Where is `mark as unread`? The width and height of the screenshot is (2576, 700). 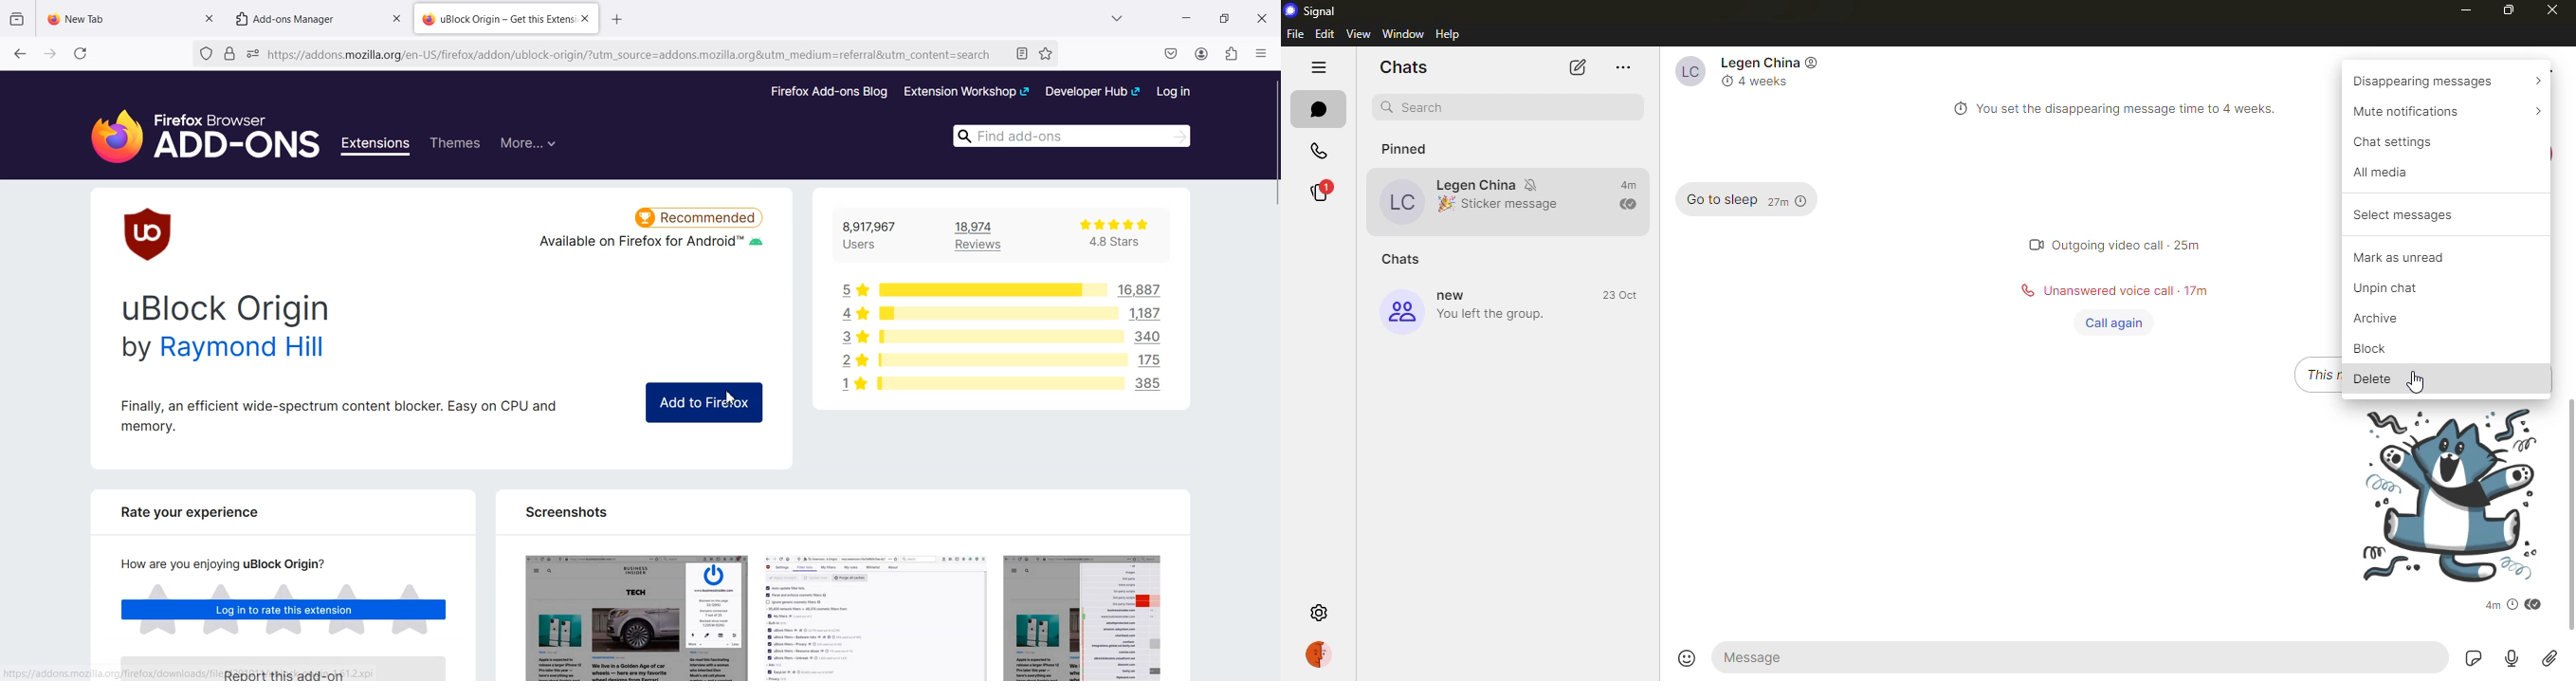 mark as unread is located at coordinates (2419, 255).